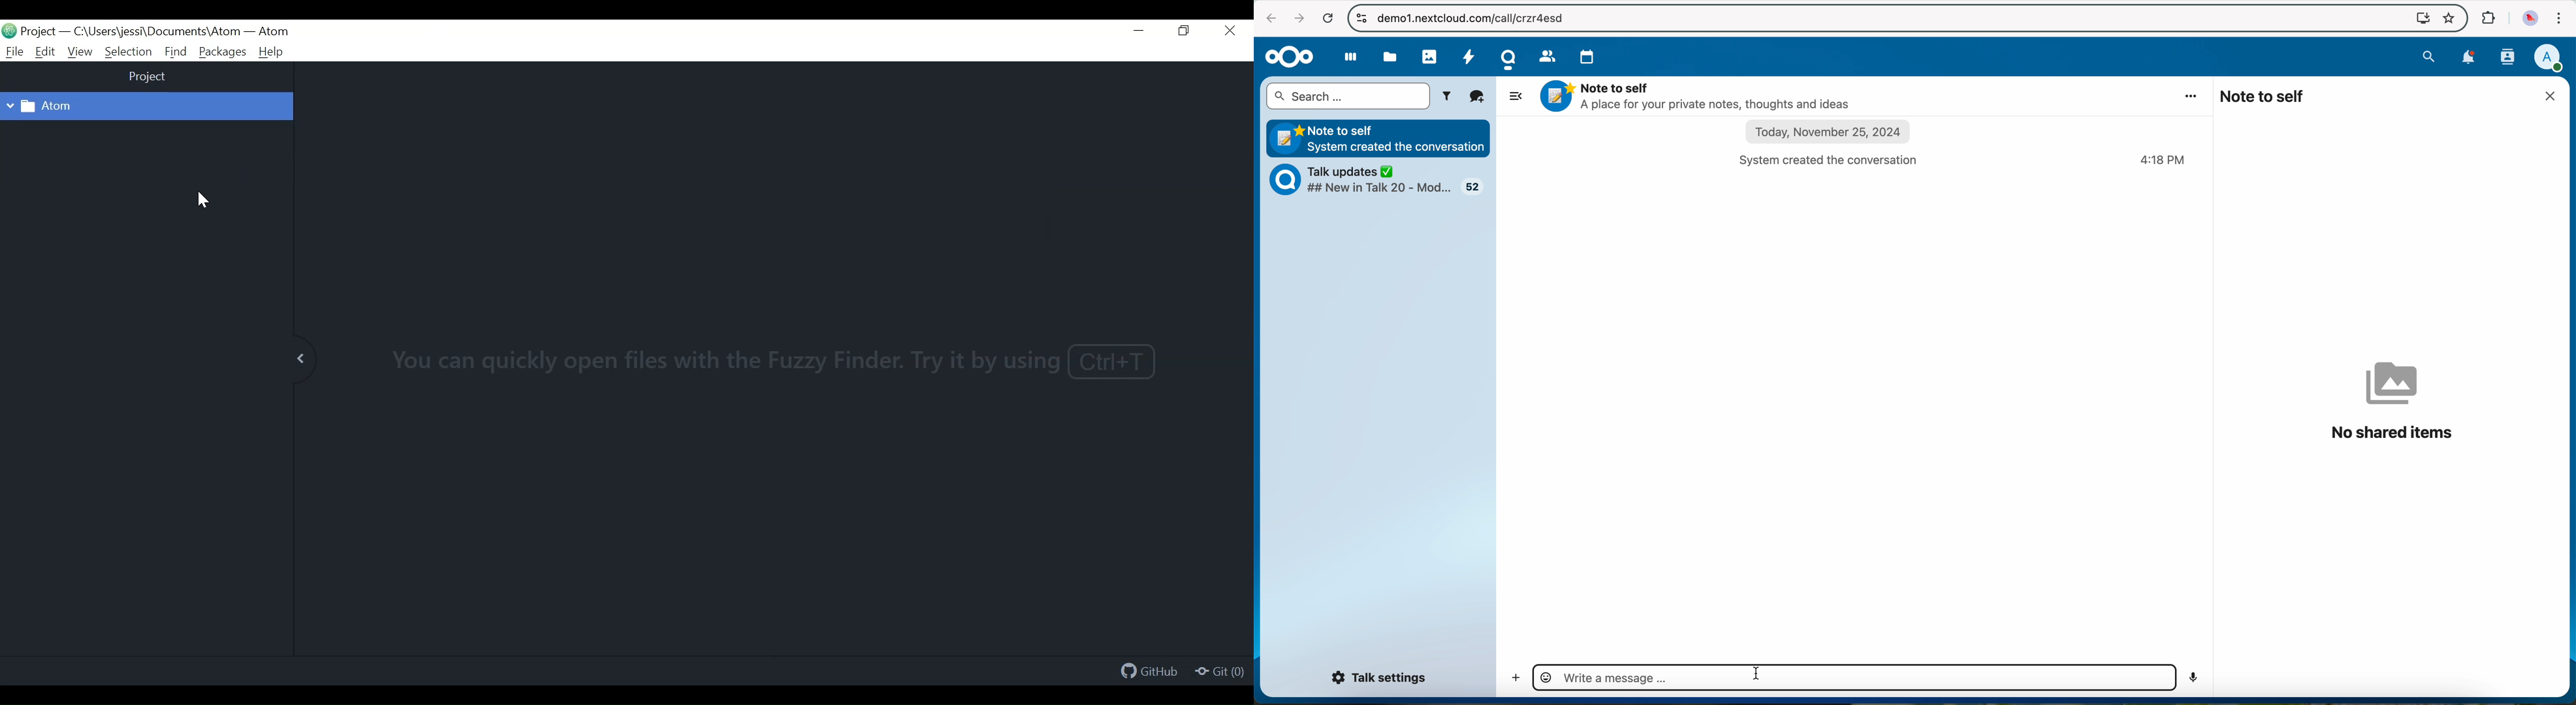 This screenshot has width=2576, height=728. What do you see at coordinates (1379, 137) in the screenshot?
I see `Note to self` at bounding box center [1379, 137].